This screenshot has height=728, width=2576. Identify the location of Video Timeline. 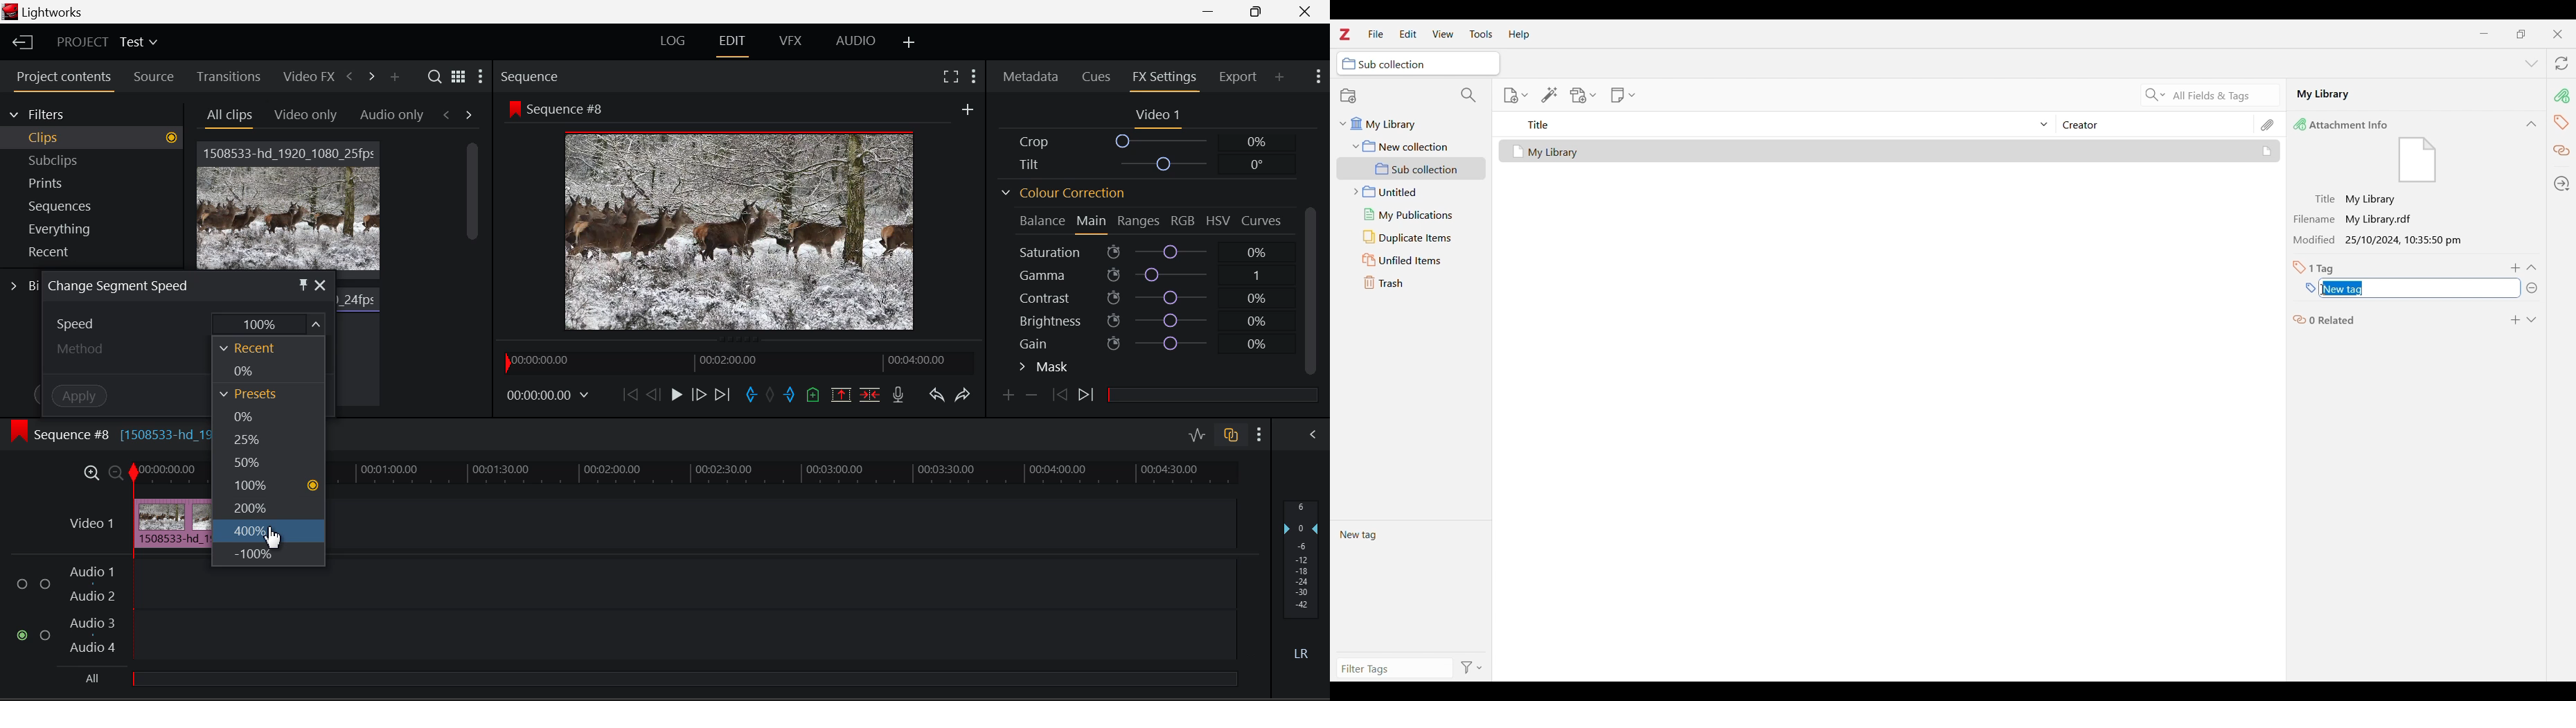
(87, 525).